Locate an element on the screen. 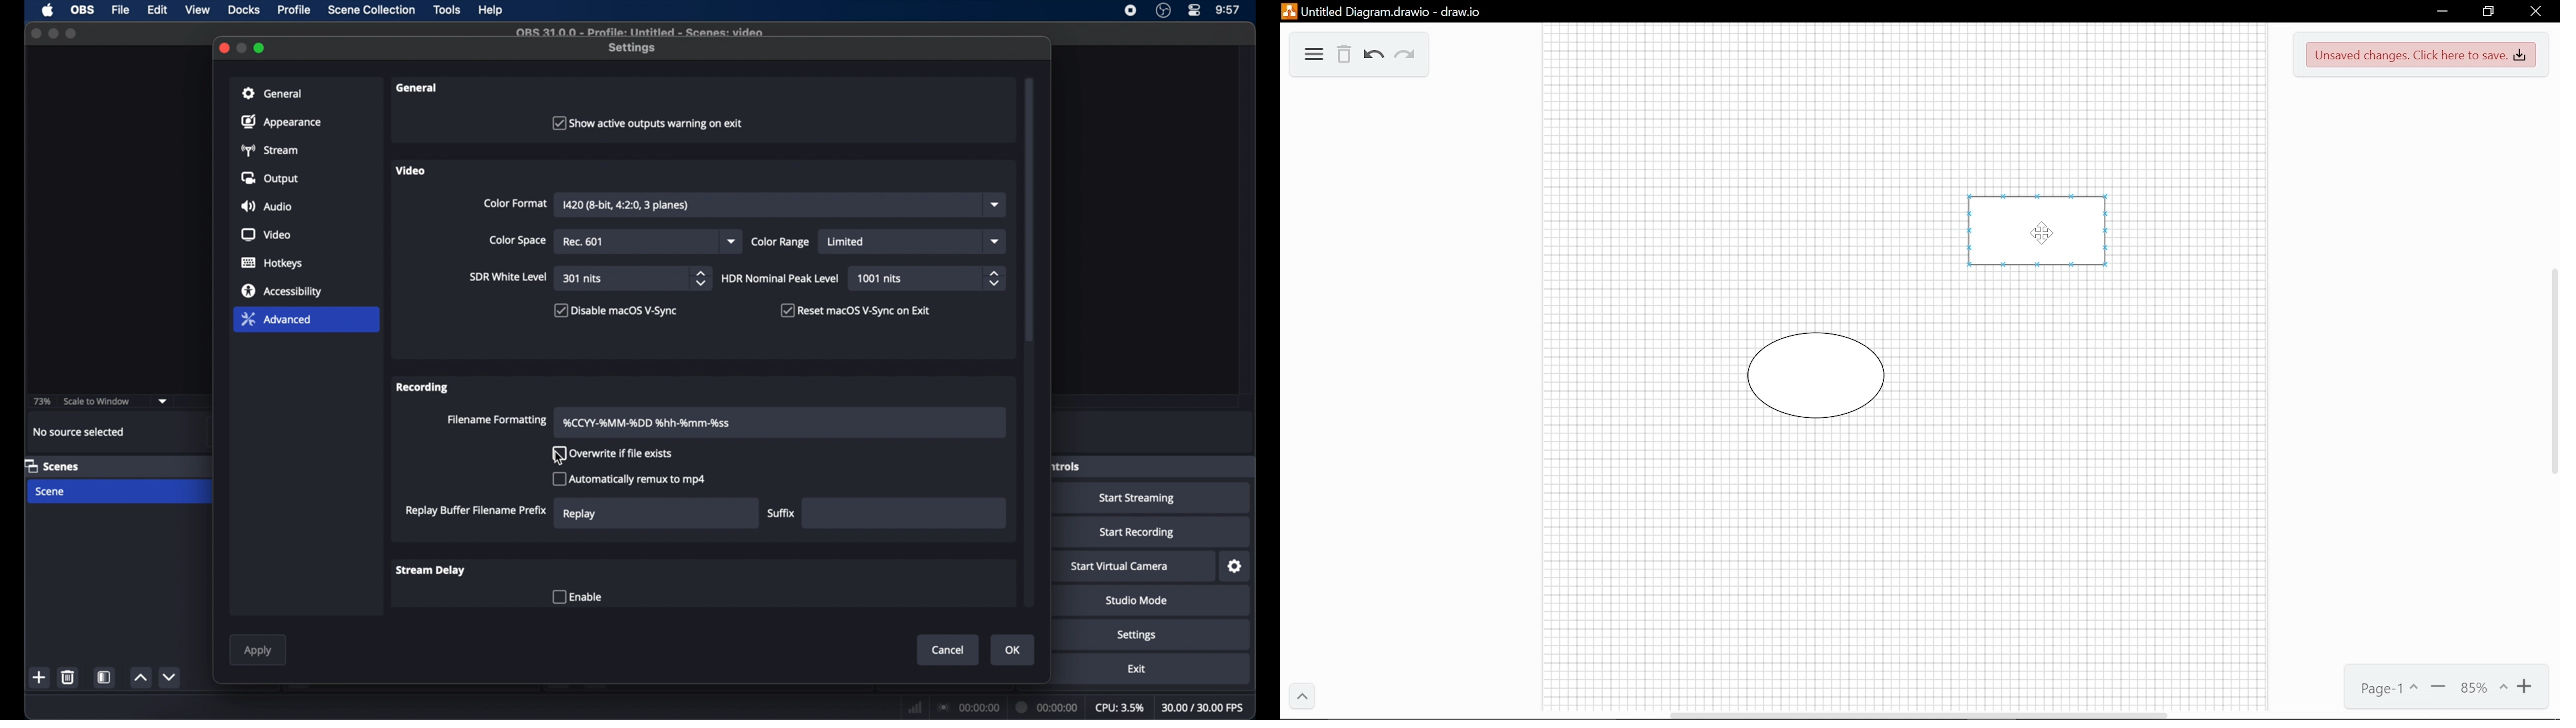  Minimize is located at coordinates (2439, 13).